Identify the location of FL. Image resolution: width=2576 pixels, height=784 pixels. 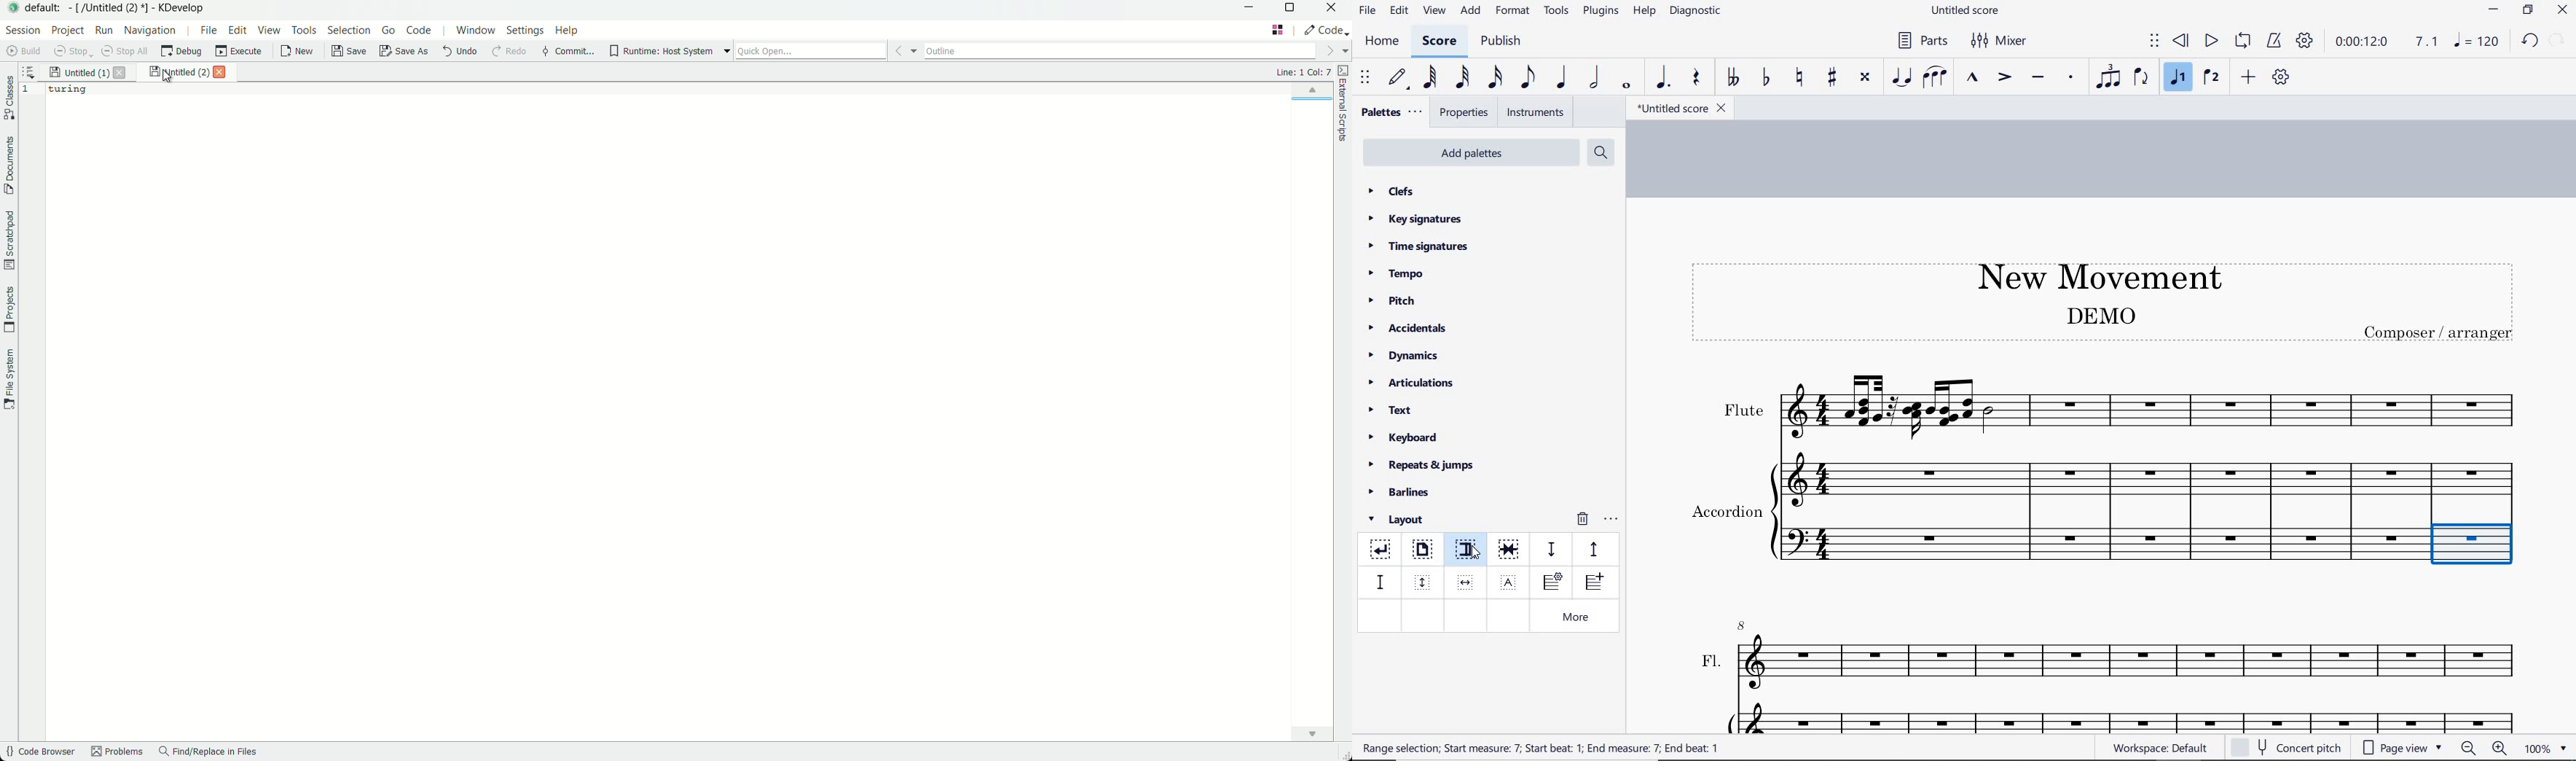
(2136, 663).